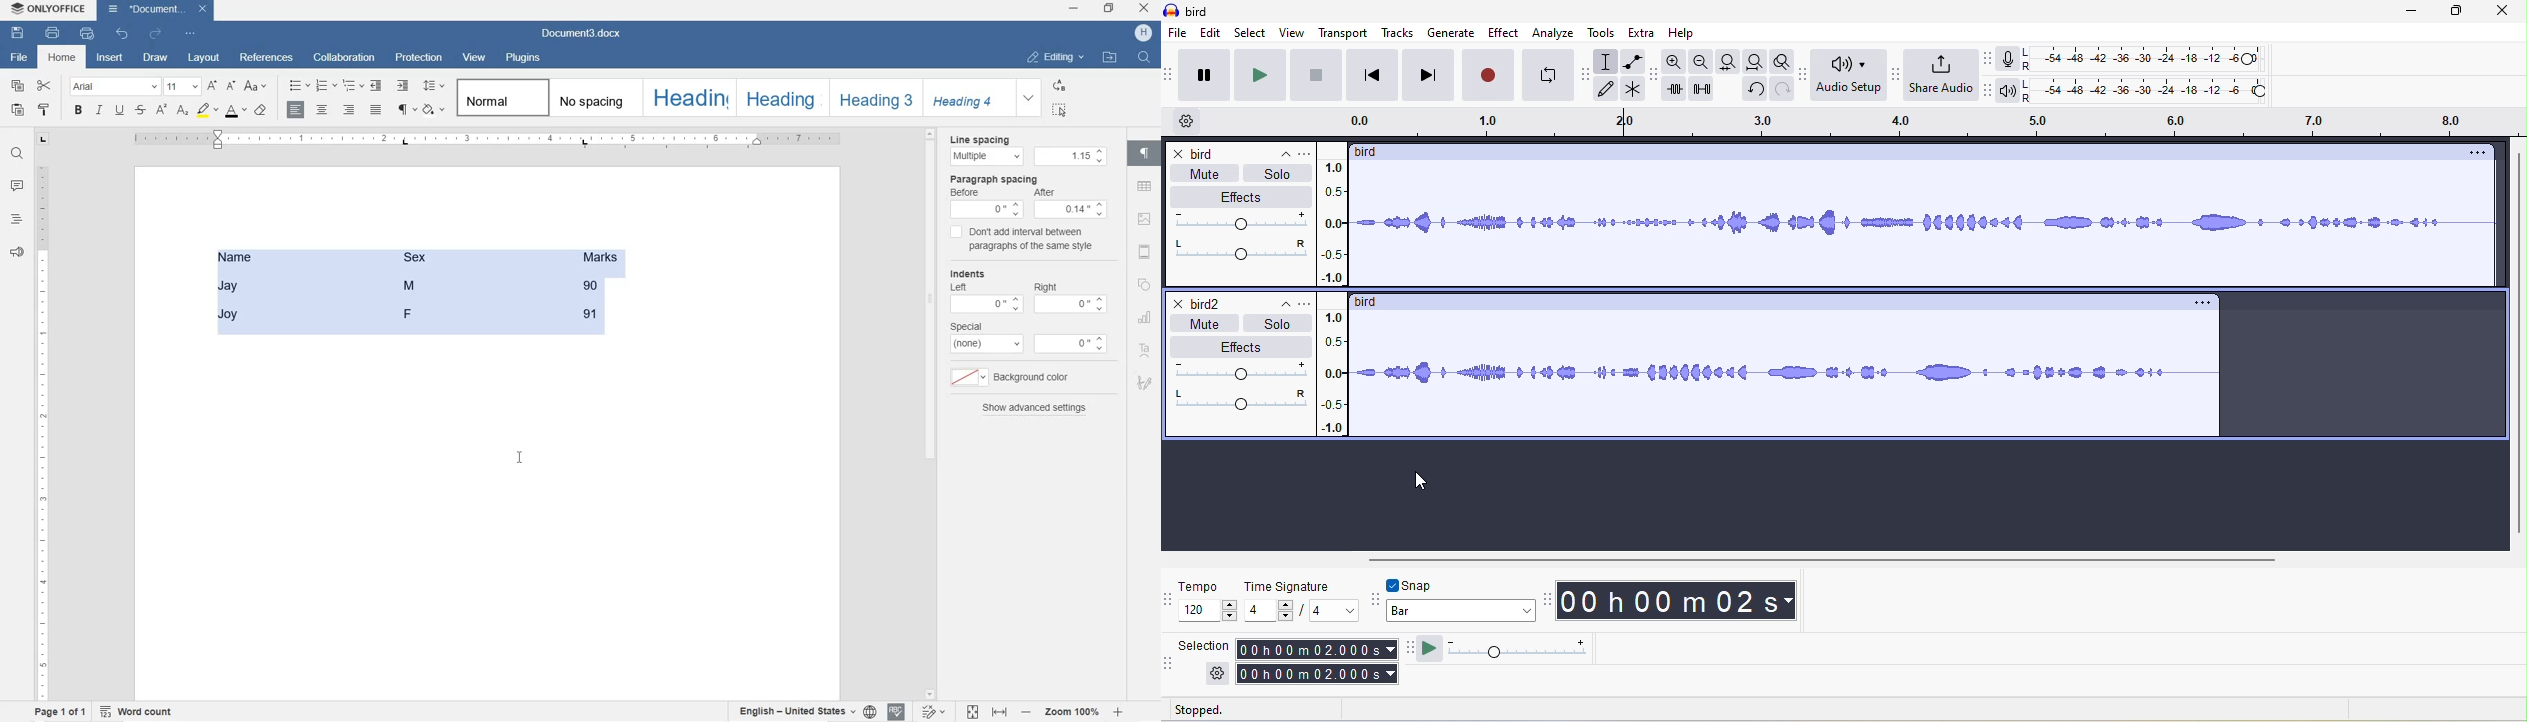 The height and width of the screenshot is (728, 2548). What do you see at coordinates (377, 110) in the screenshot?
I see `JUSTIFIED` at bounding box center [377, 110].